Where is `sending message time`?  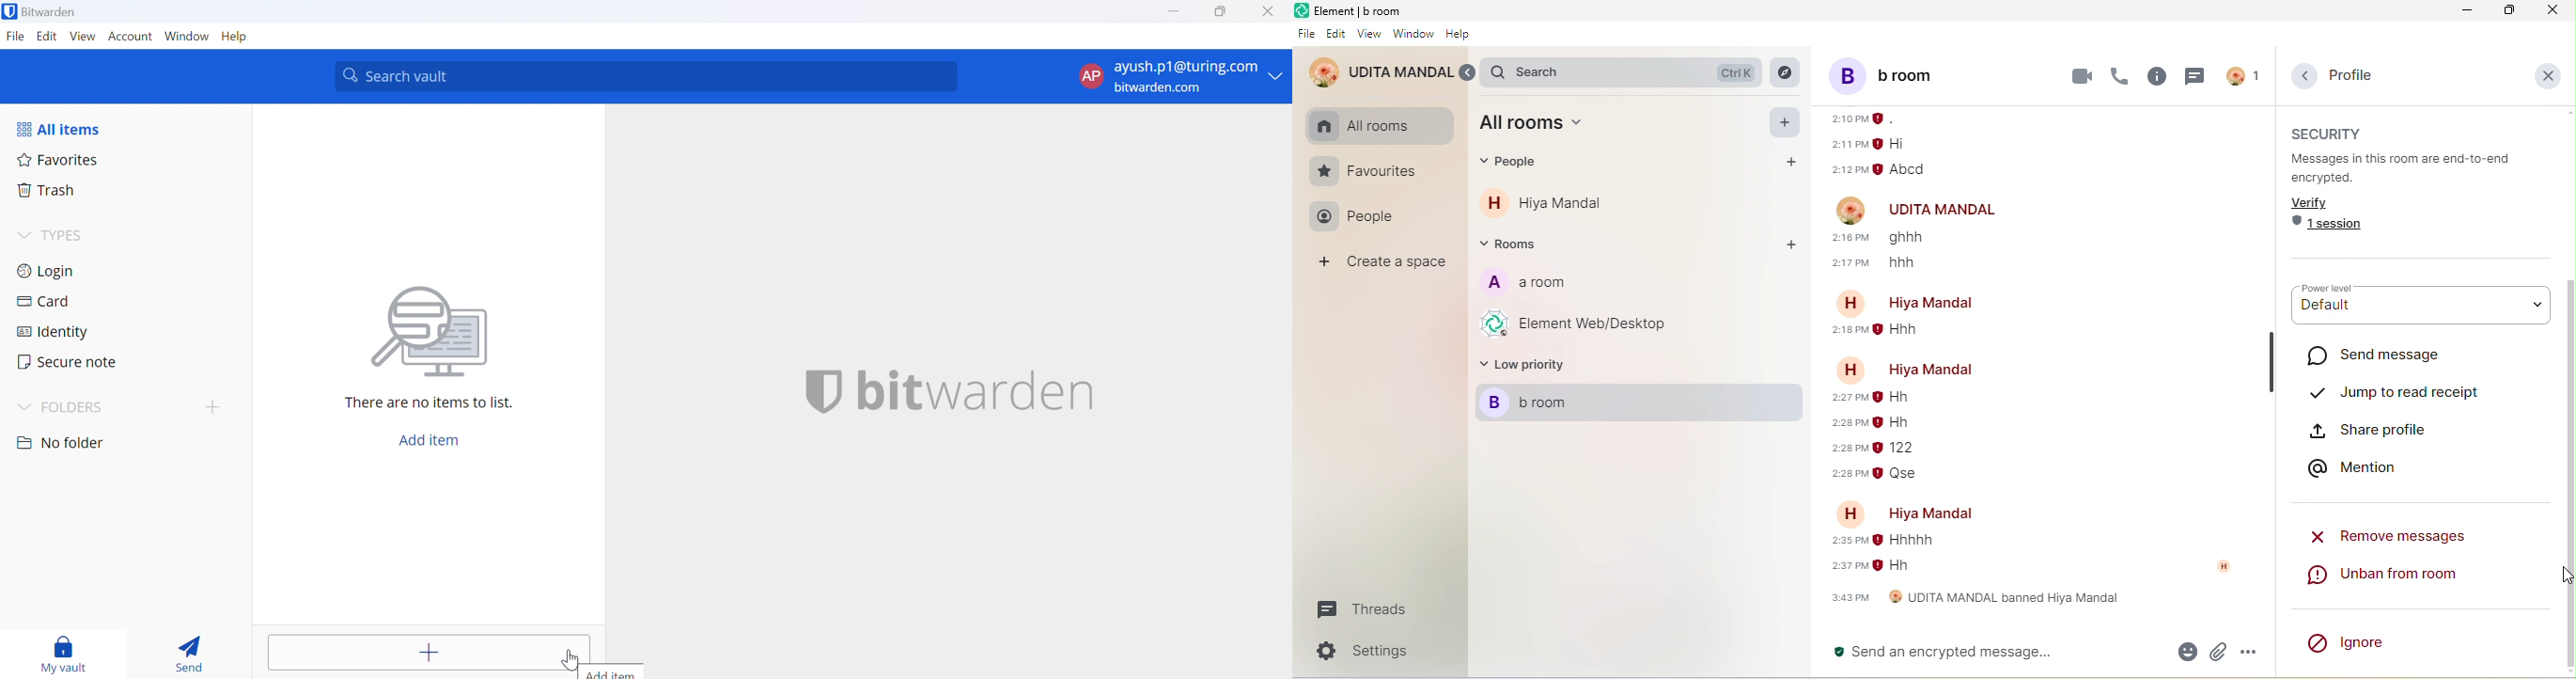
sending message time is located at coordinates (1848, 542).